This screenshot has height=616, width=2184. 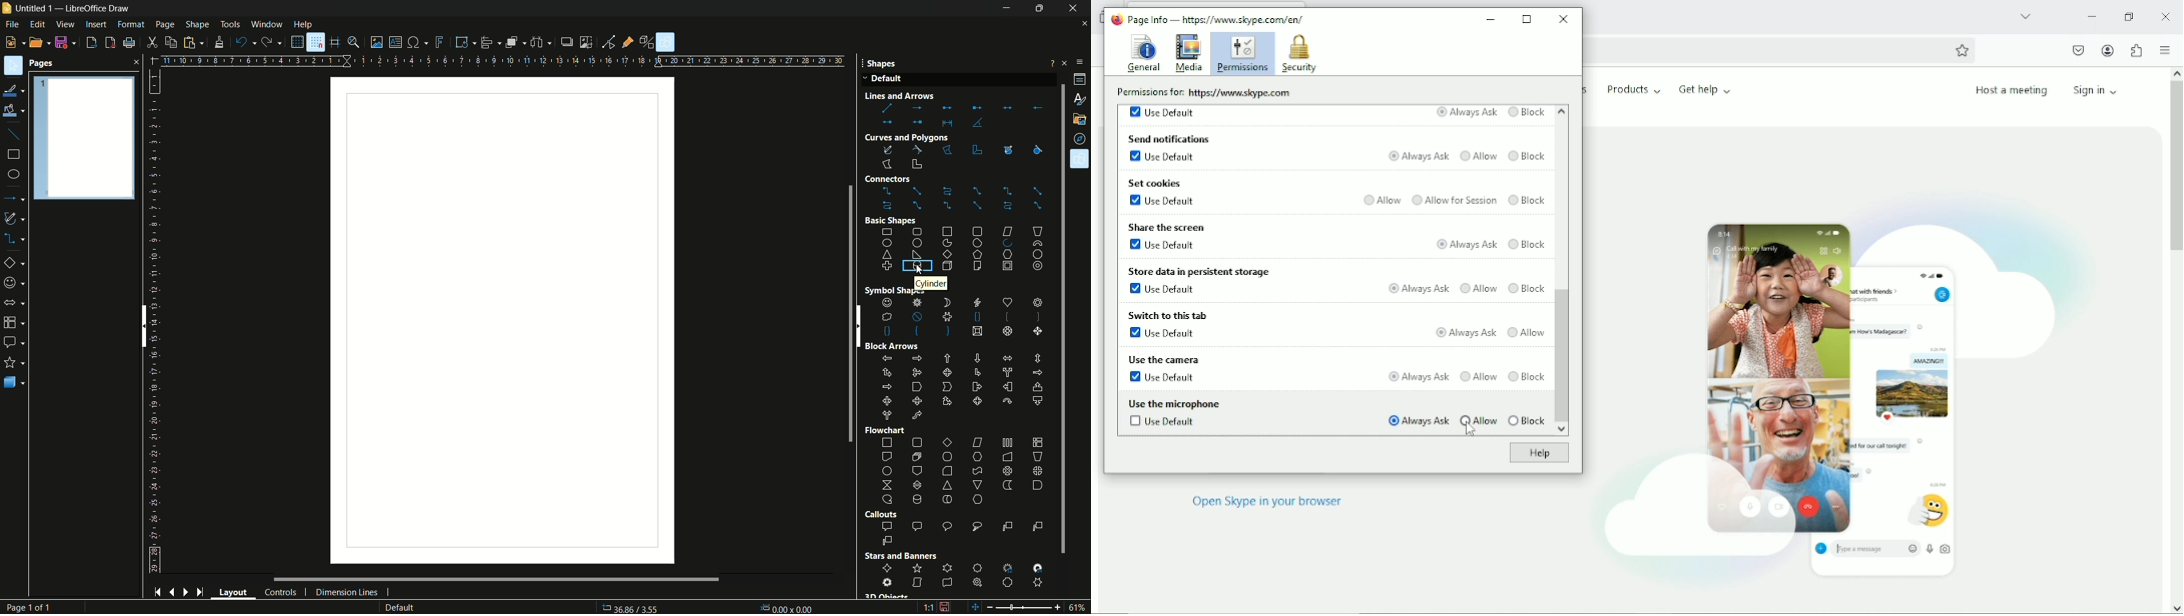 What do you see at coordinates (960, 115) in the screenshot?
I see `lines and arrows` at bounding box center [960, 115].